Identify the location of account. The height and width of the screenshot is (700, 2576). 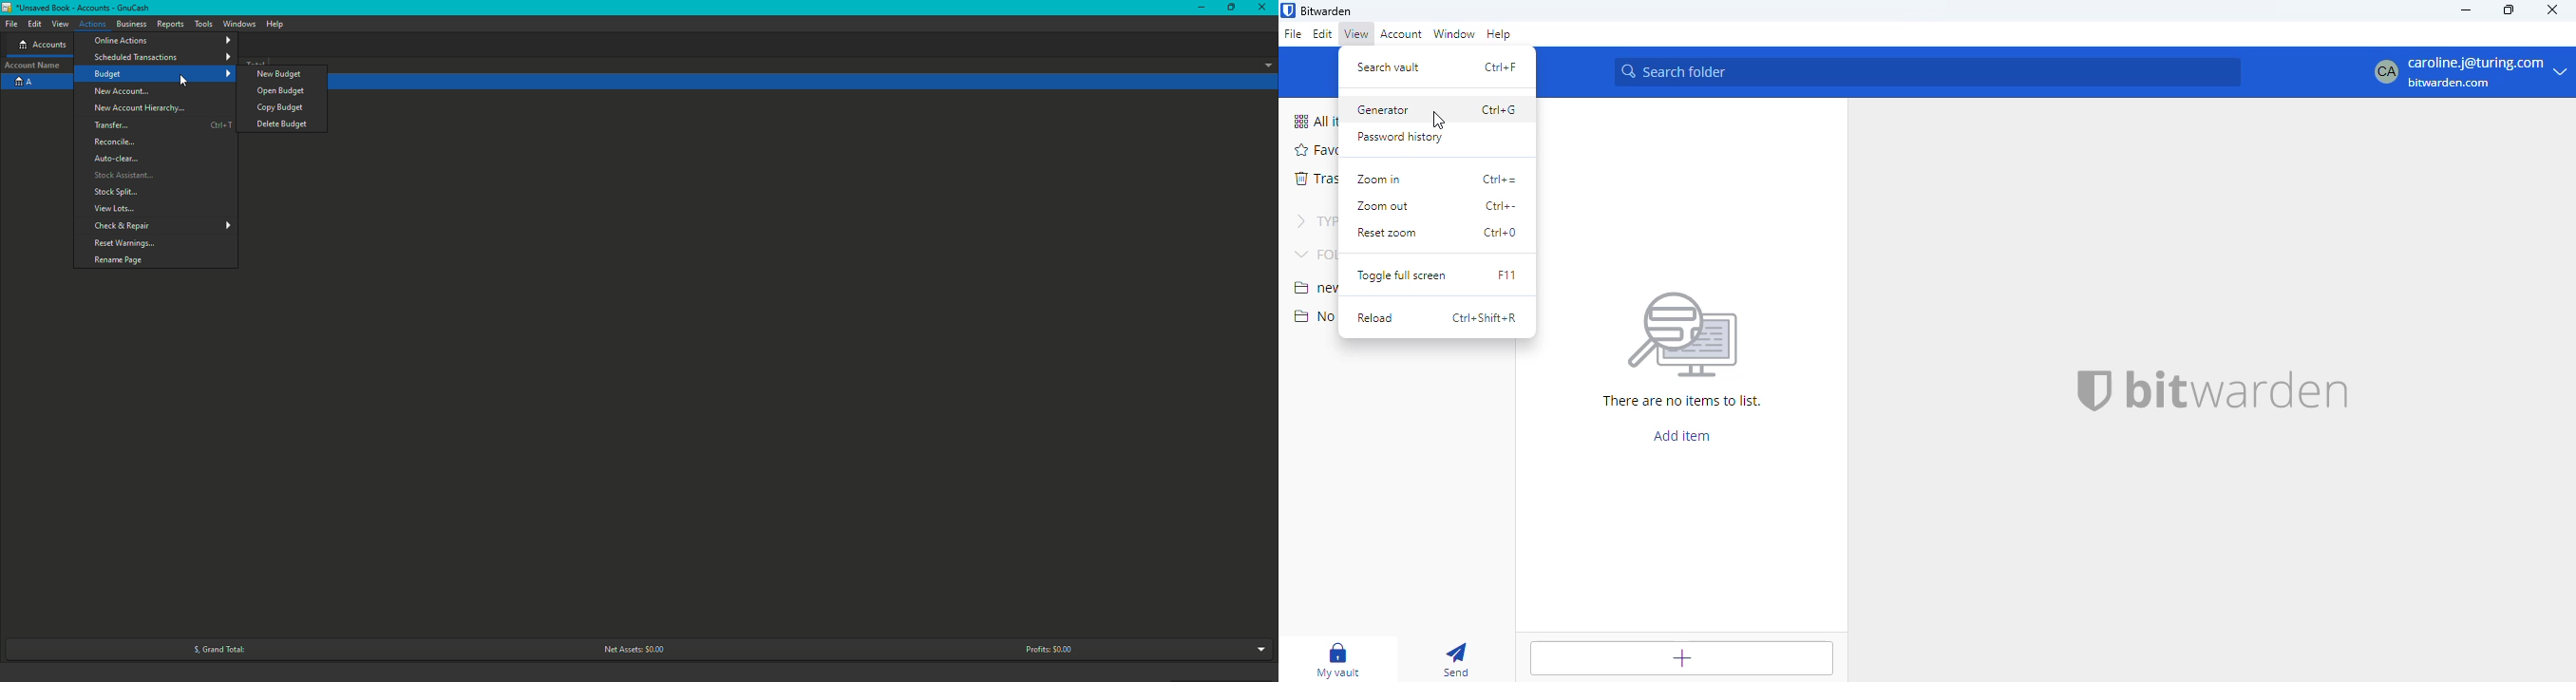
(1402, 33).